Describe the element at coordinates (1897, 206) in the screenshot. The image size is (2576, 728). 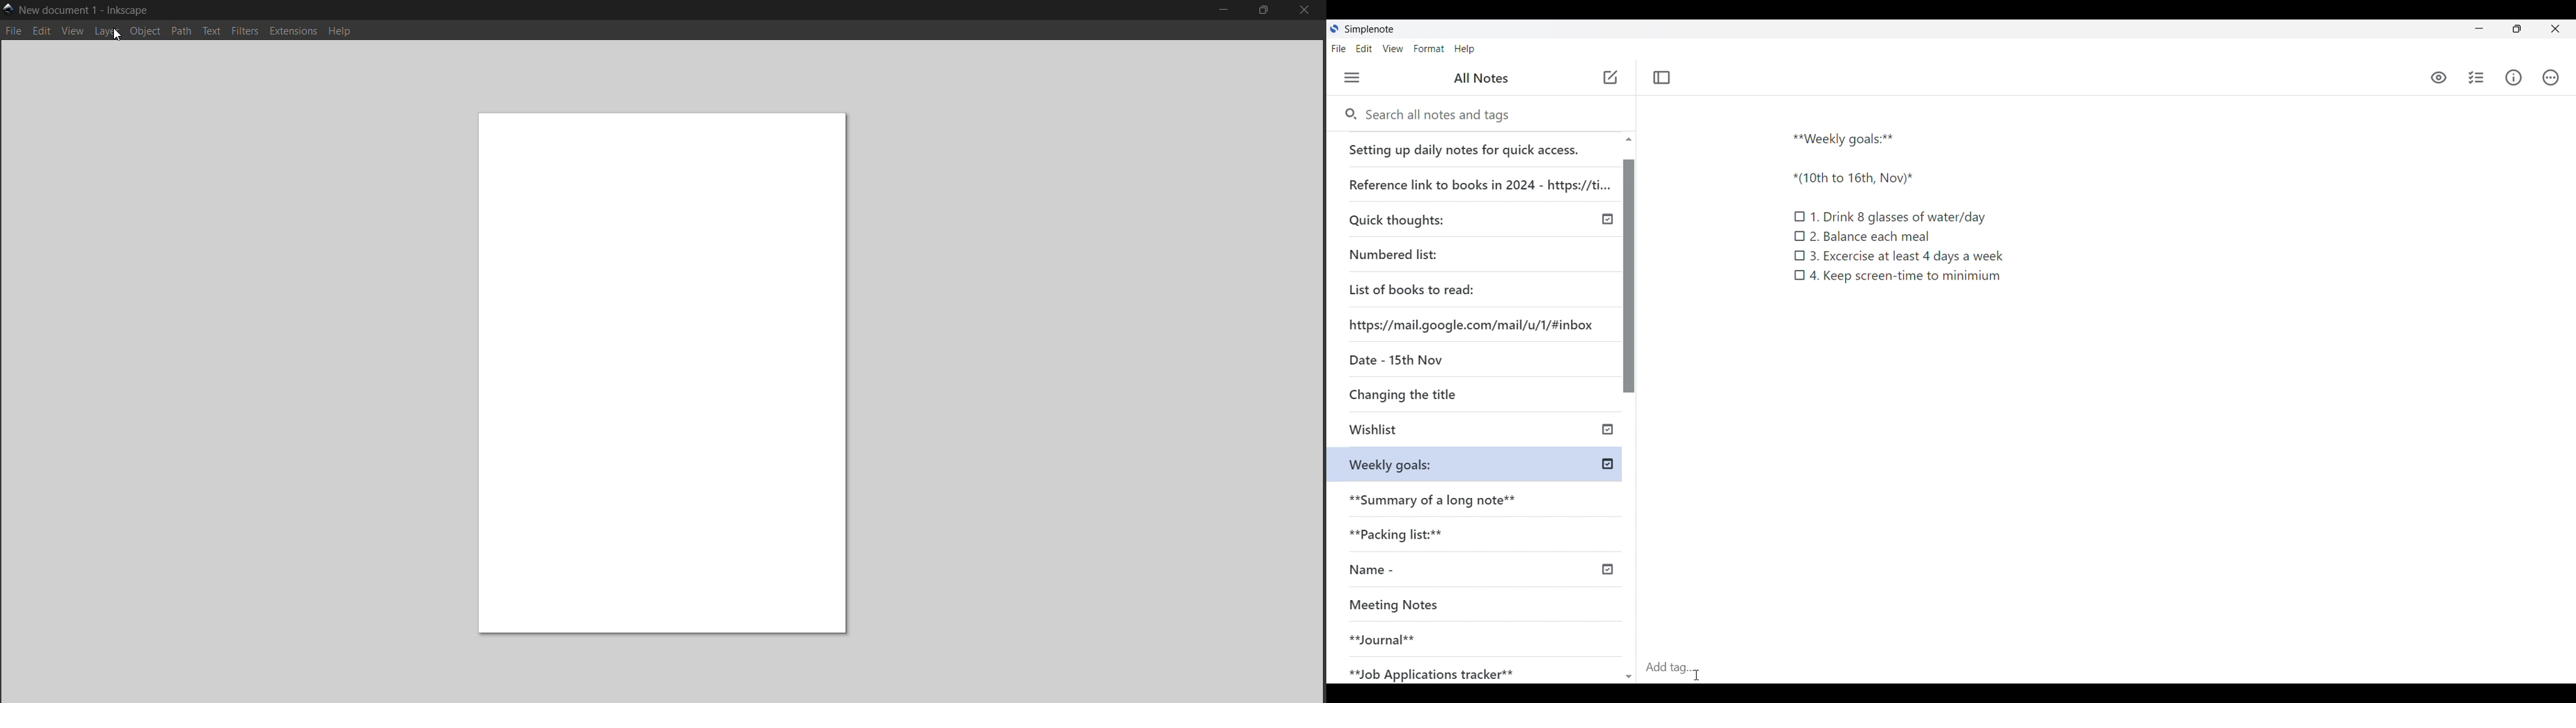
I see `Text in current note` at that location.